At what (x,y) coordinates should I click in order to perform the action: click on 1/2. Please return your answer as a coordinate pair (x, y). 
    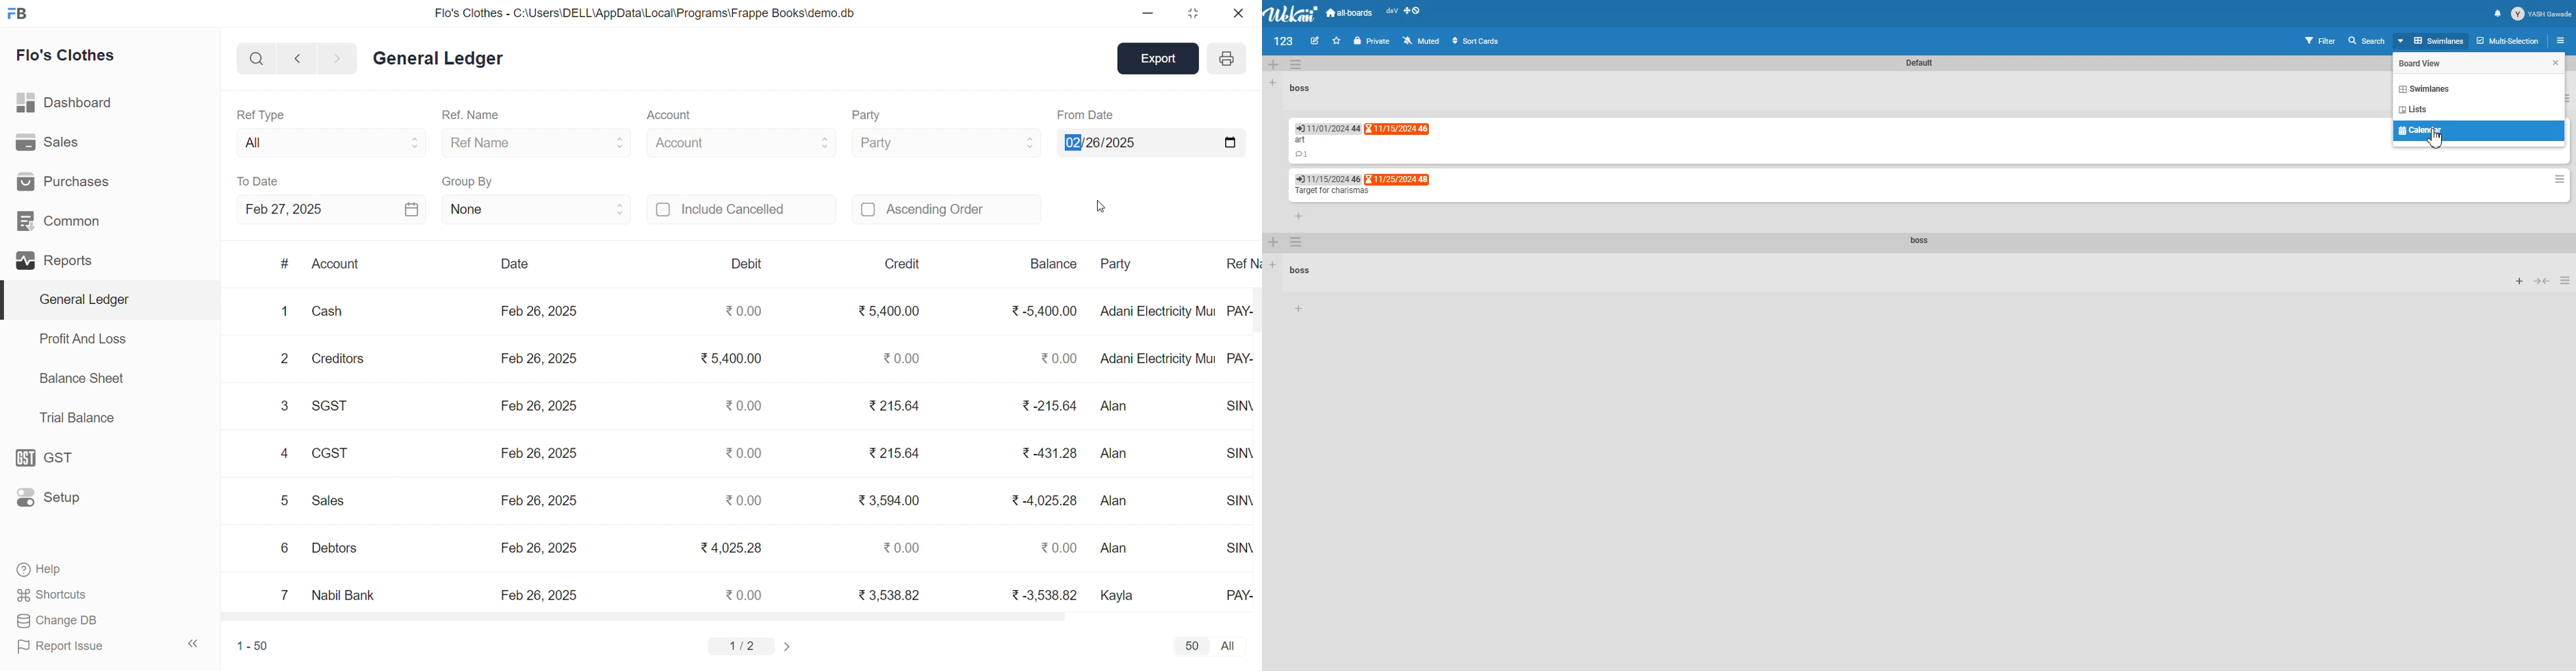
    Looking at the image, I should click on (745, 645).